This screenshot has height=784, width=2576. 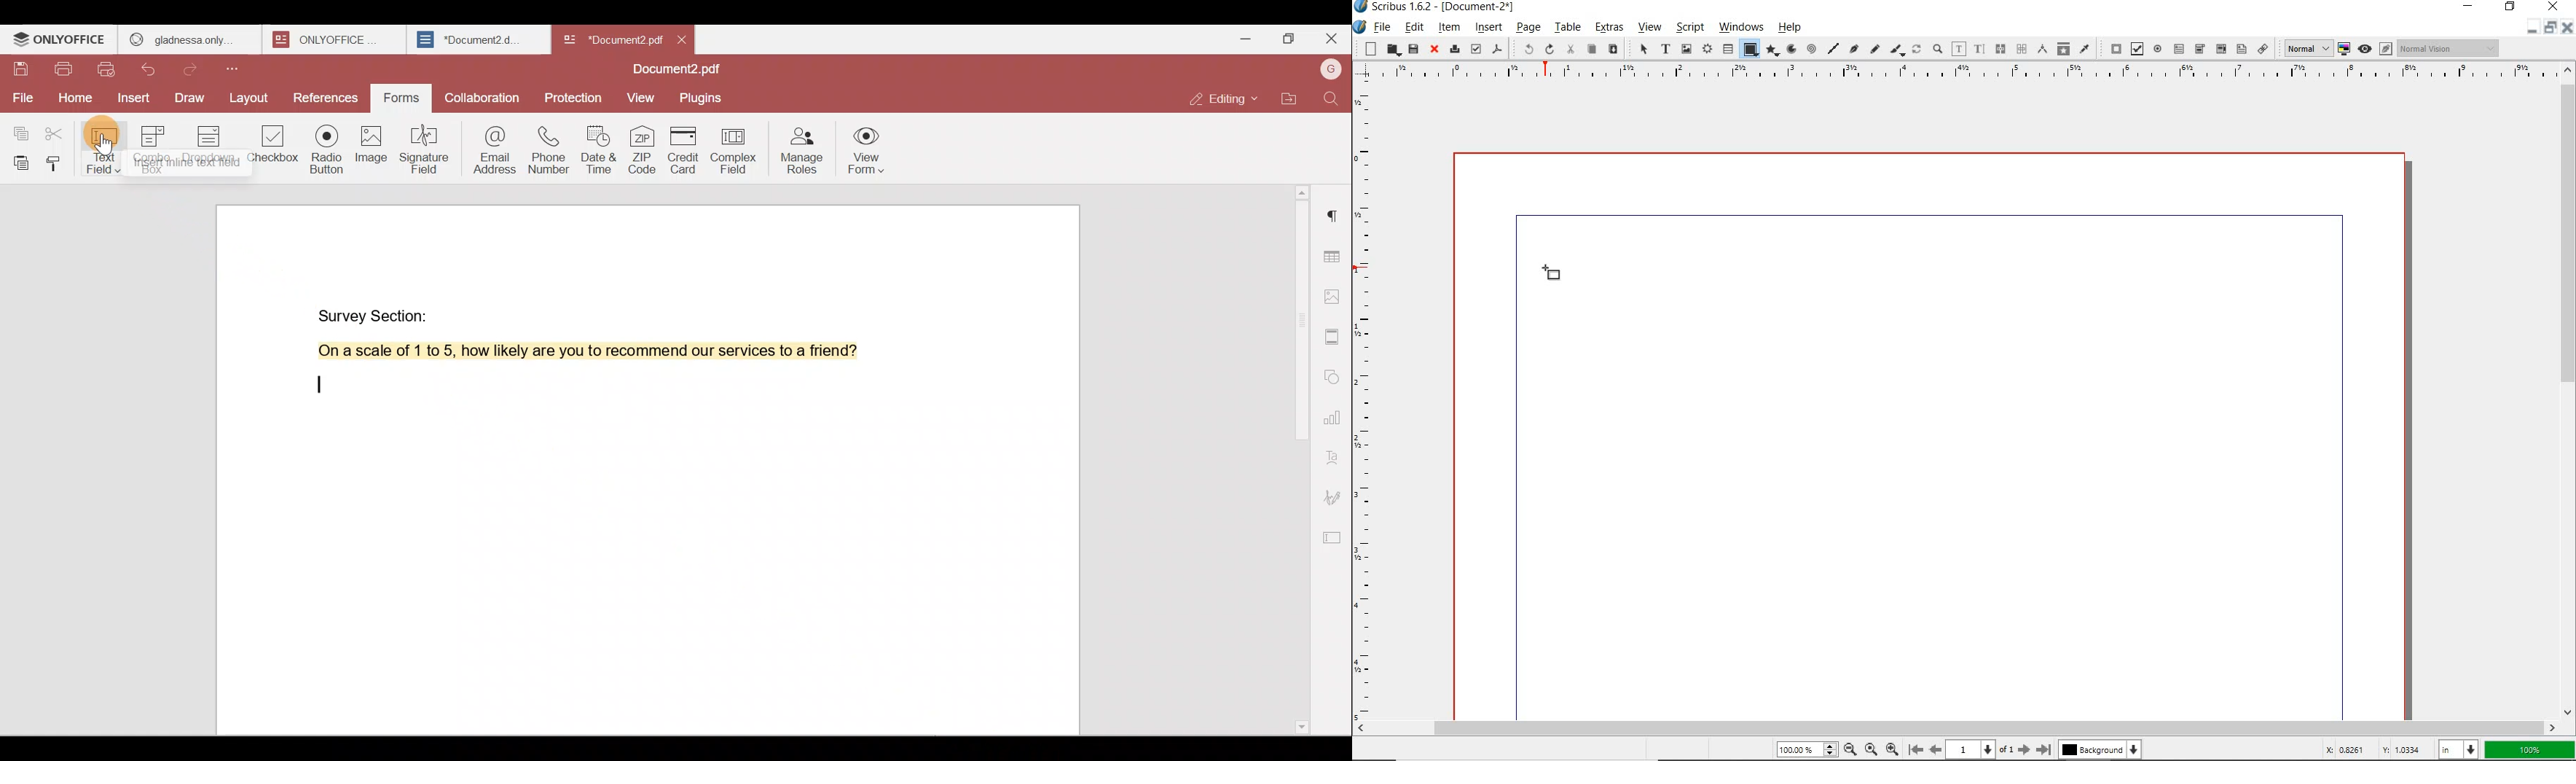 I want to click on link annotation, so click(x=2263, y=48).